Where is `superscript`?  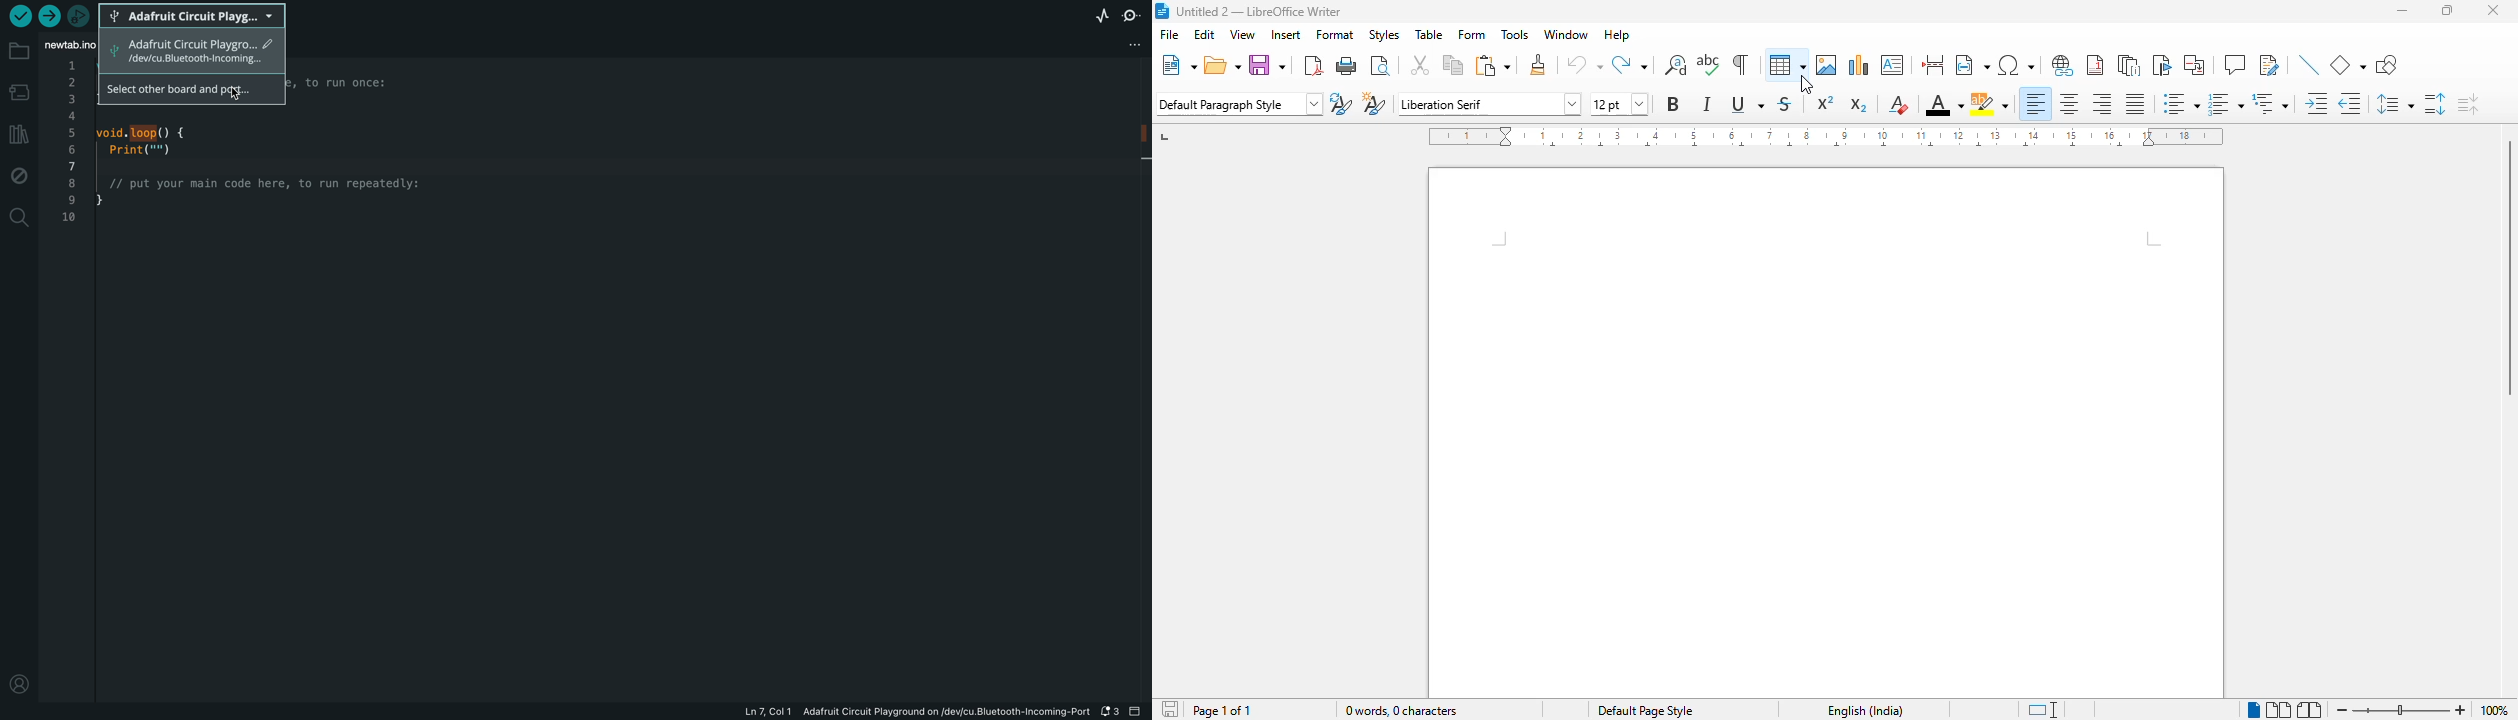
superscript is located at coordinates (1826, 101).